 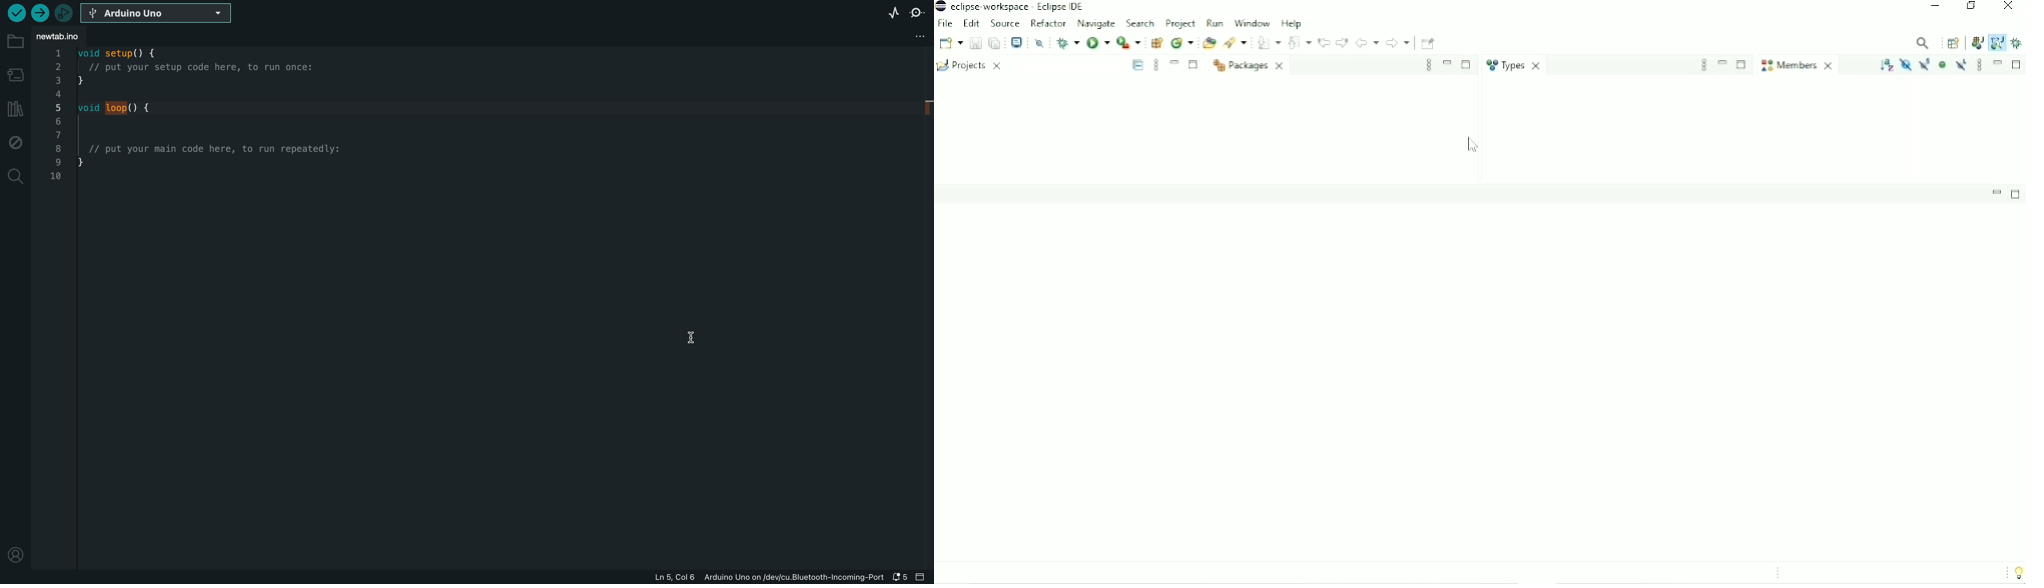 I want to click on debugger, so click(x=65, y=13).